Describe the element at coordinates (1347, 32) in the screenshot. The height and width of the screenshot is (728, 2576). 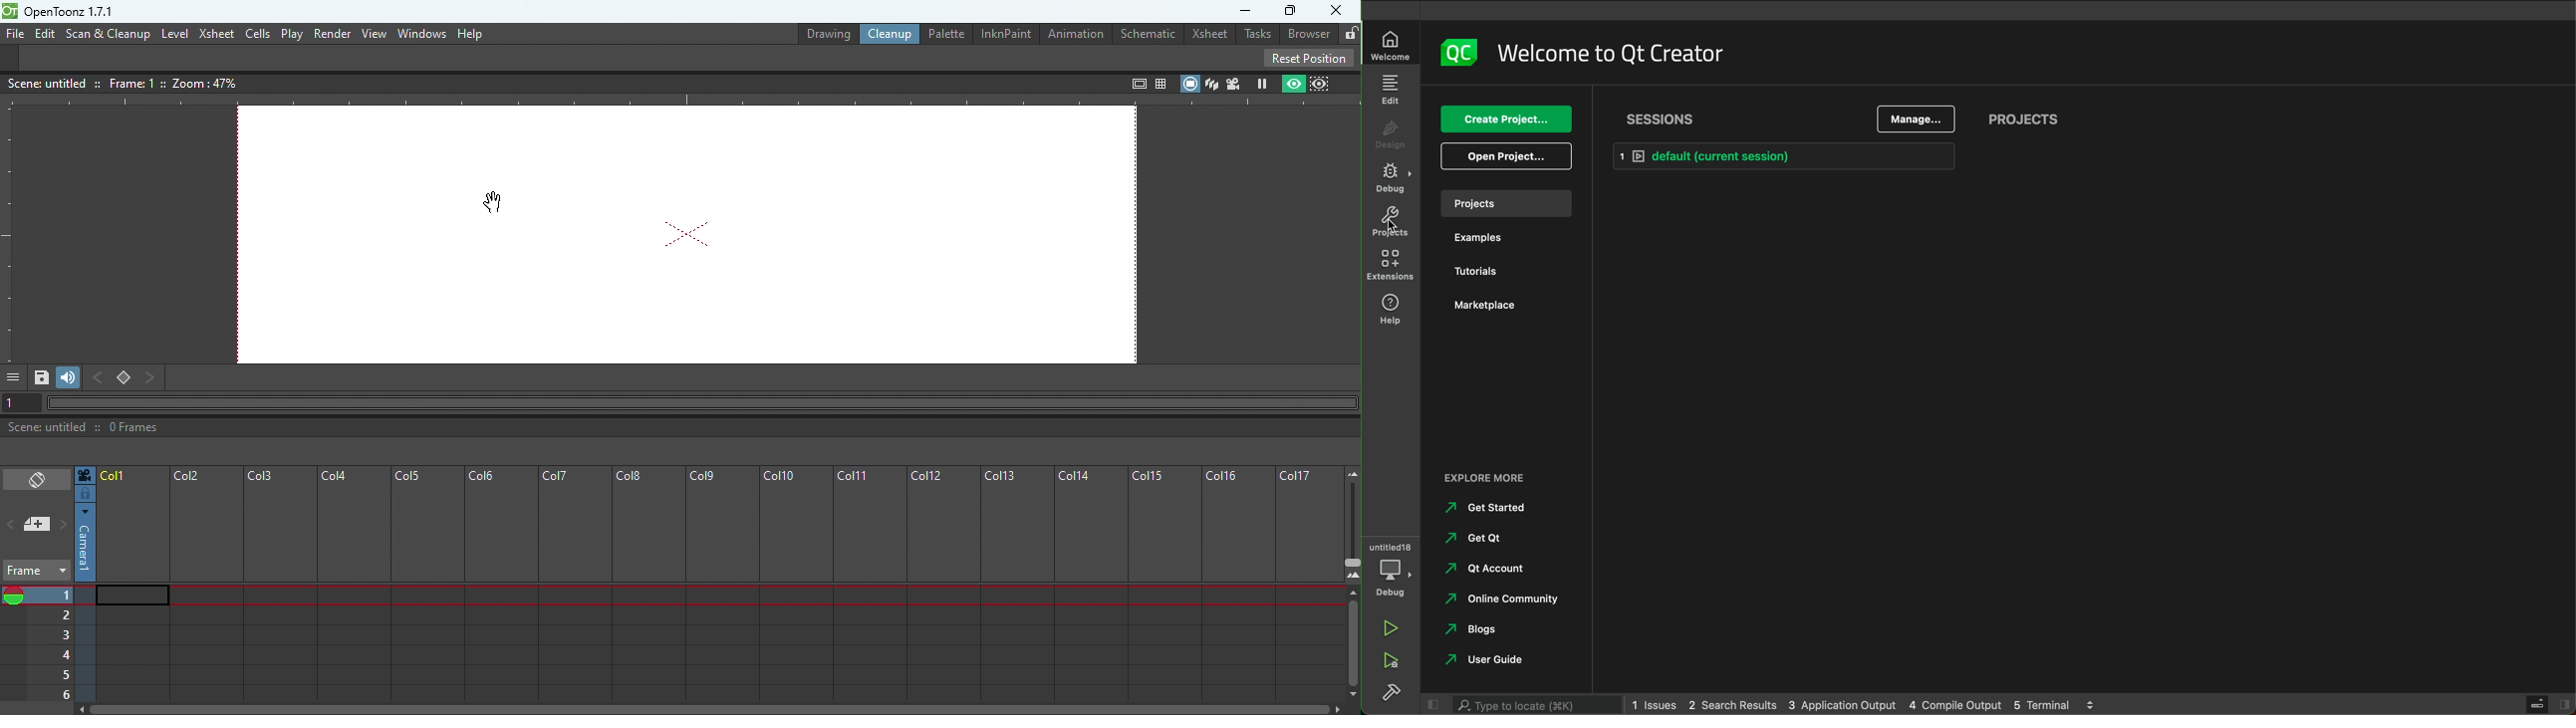
I see `Lock rooms tab` at that location.